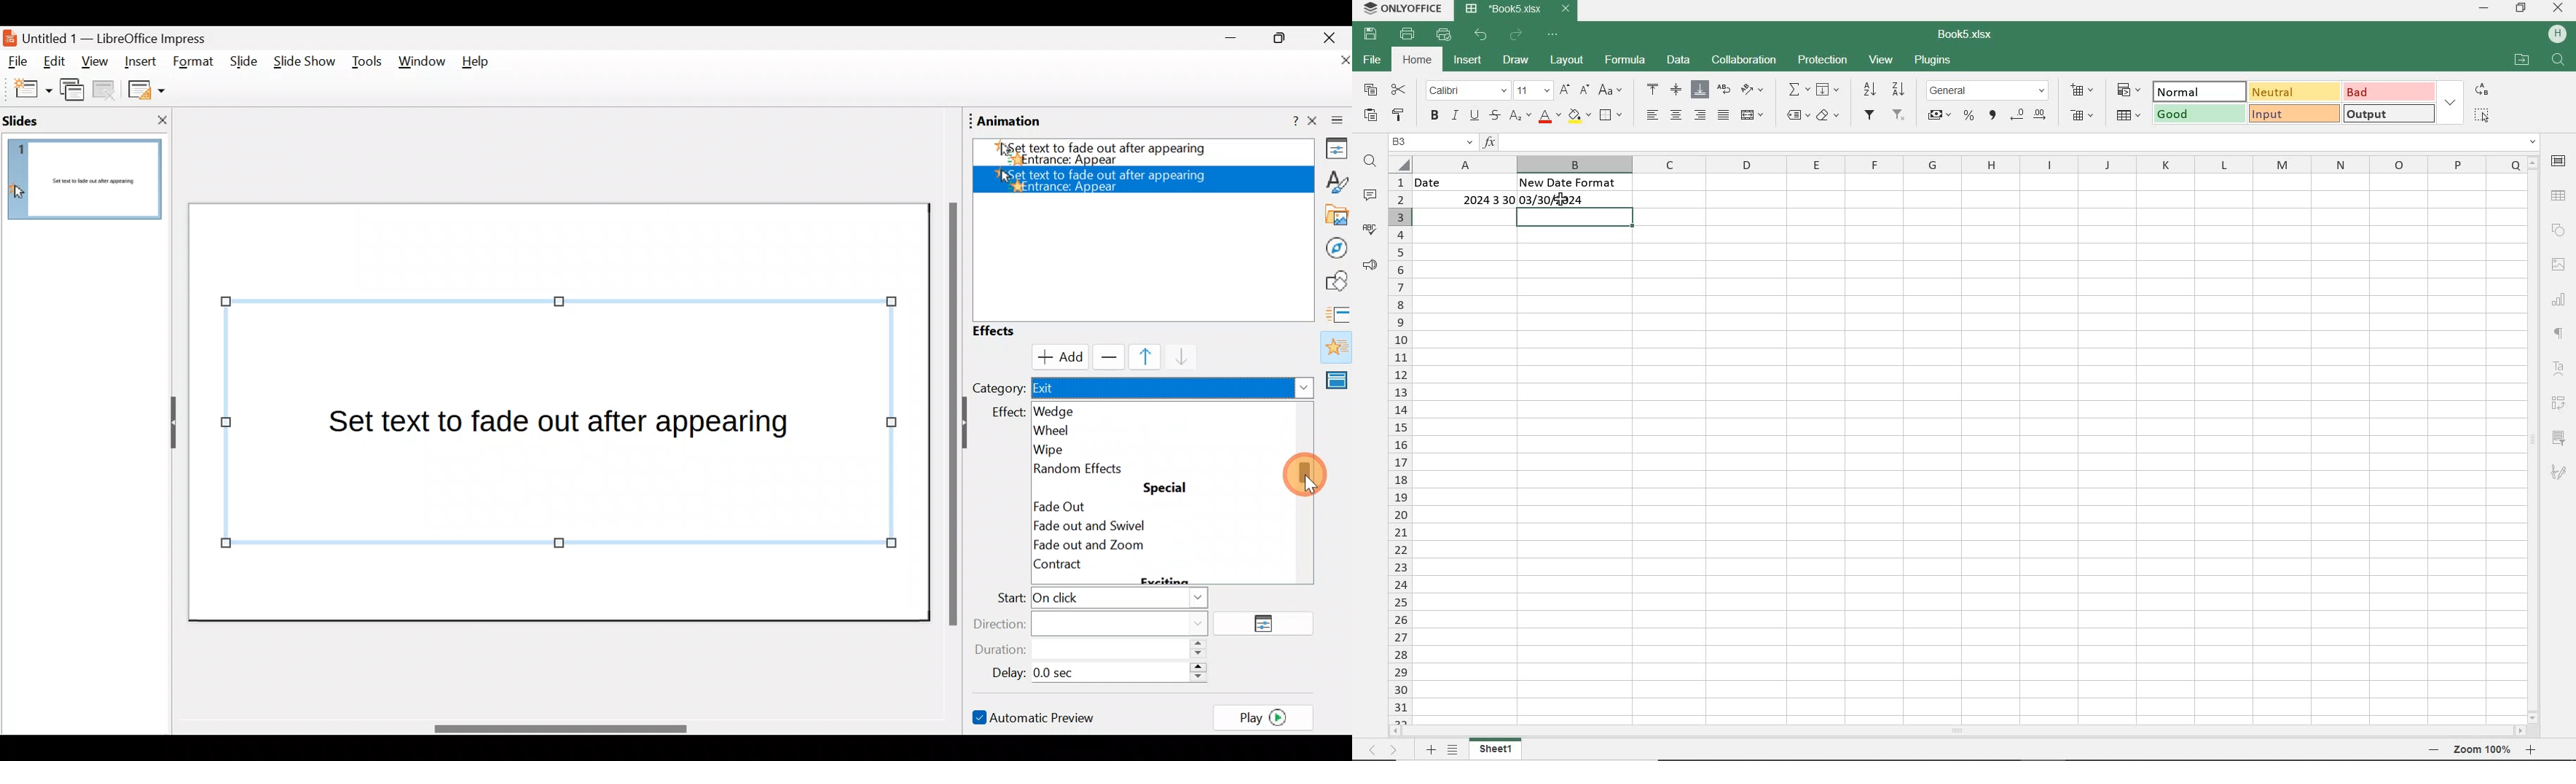 The width and height of the screenshot is (2576, 784). Describe the element at coordinates (1370, 195) in the screenshot. I see `COMMENTS` at that location.